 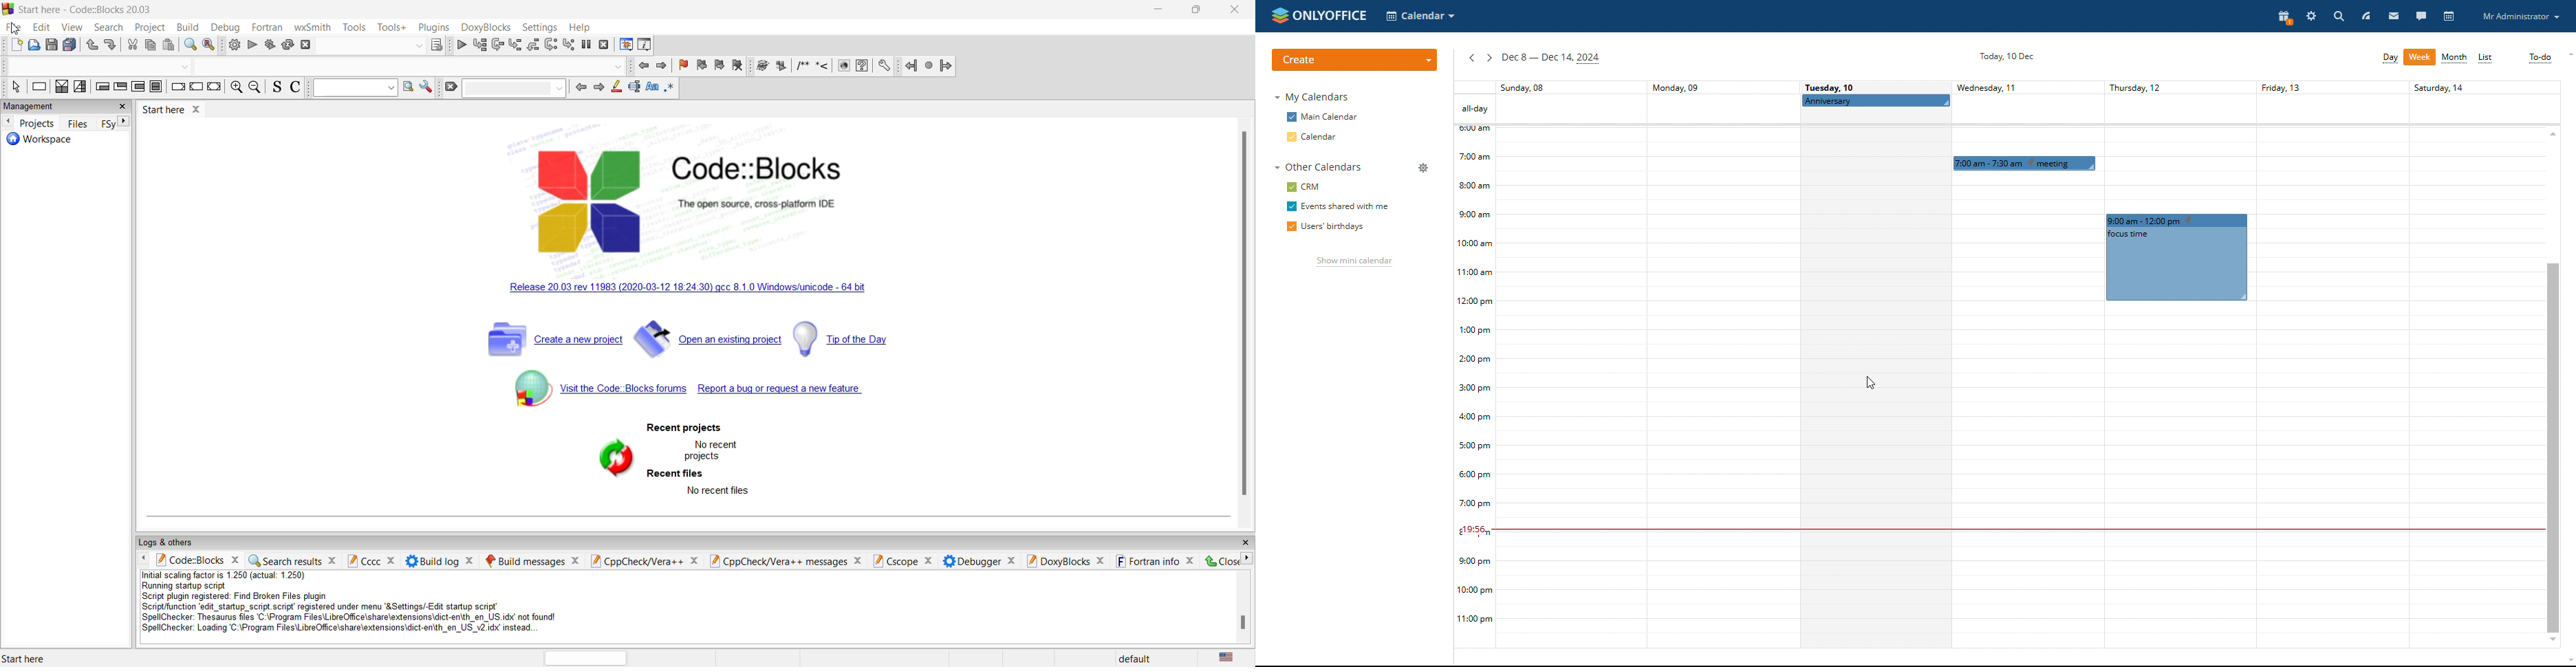 What do you see at coordinates (719, 65) in the screenshot?
I see `next bookmark` at bounding box center [719, 65].